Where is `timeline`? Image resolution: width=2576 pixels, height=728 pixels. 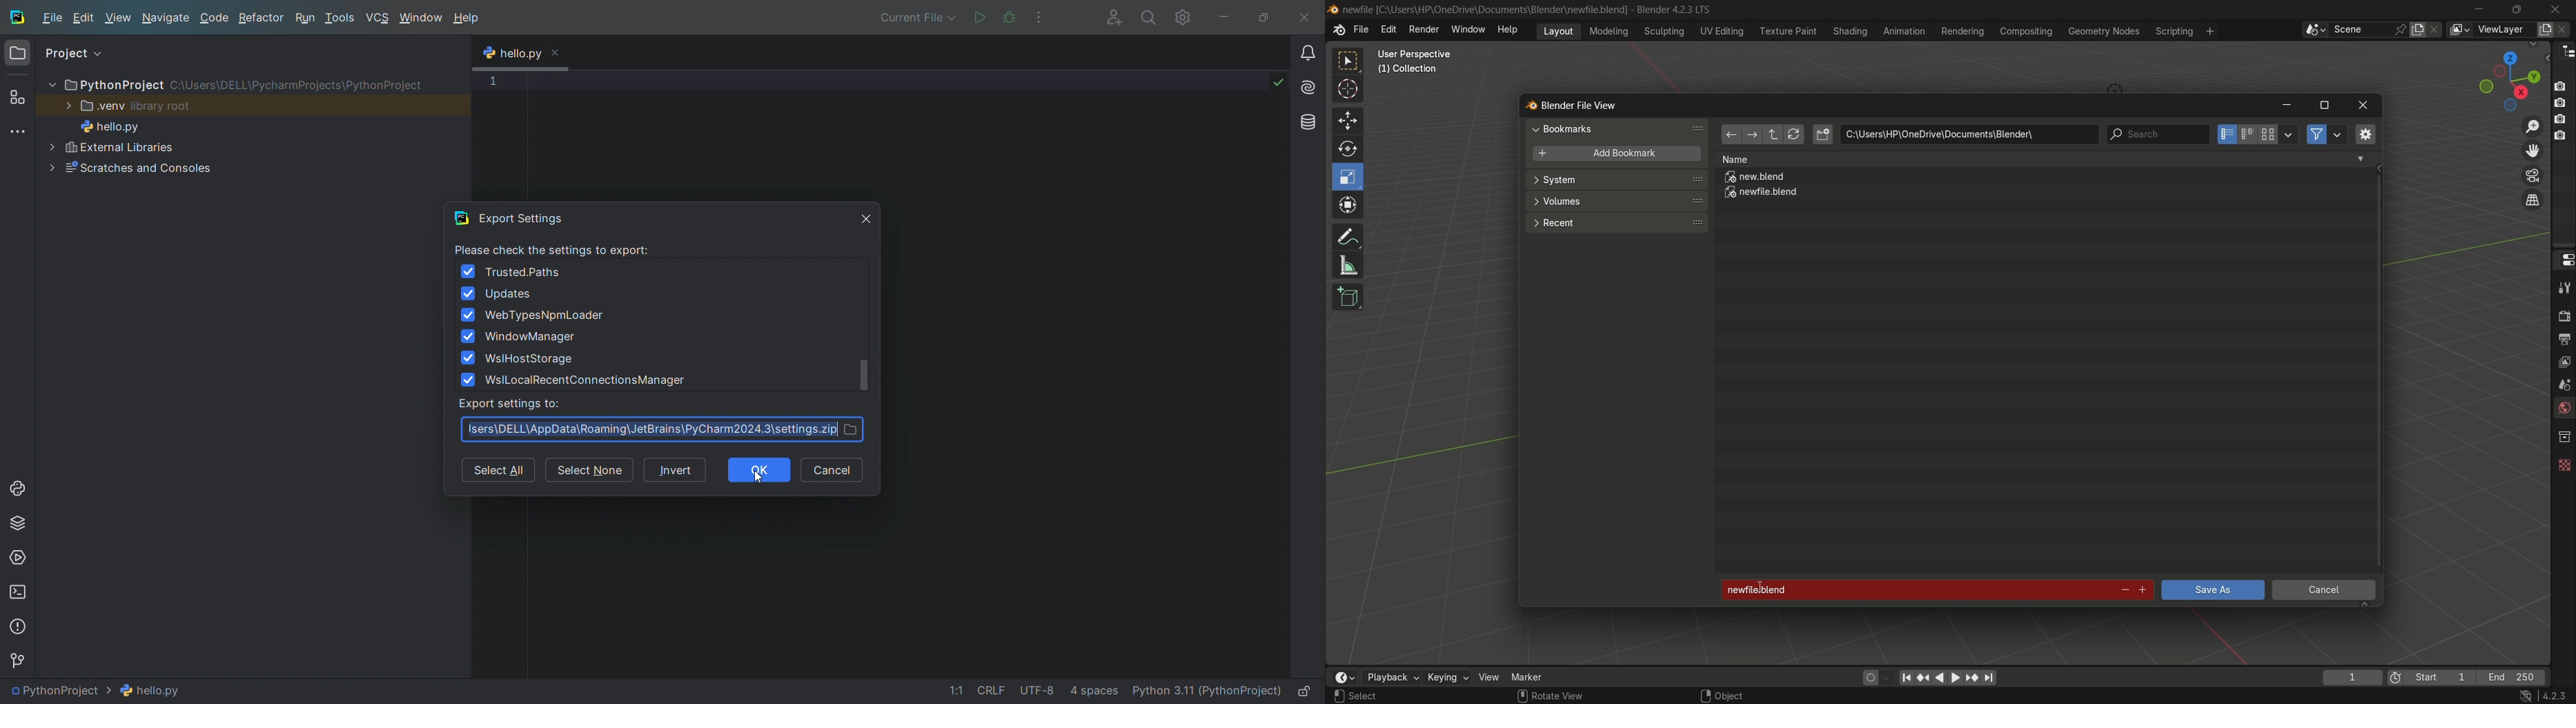
timeline is located at coordinates (1344, 677).